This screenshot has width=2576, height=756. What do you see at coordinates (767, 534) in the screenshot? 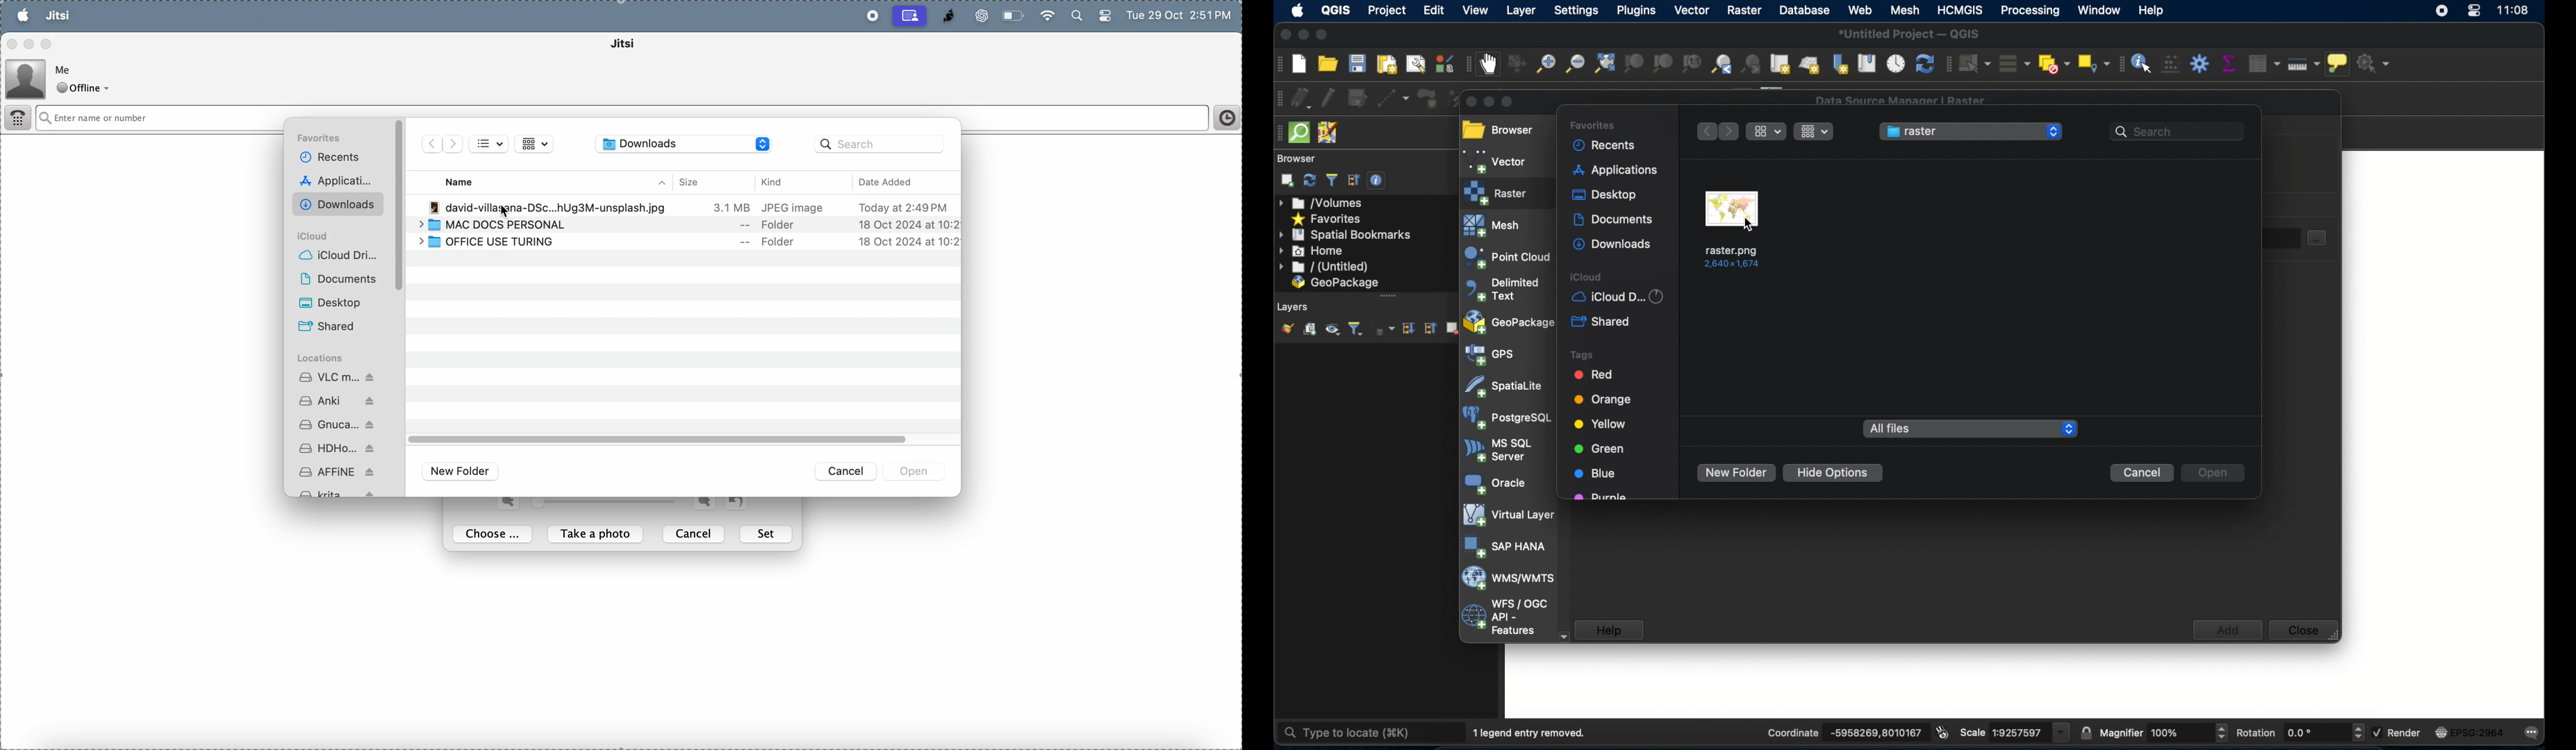
I see `set` at bounding box center [767, 534].